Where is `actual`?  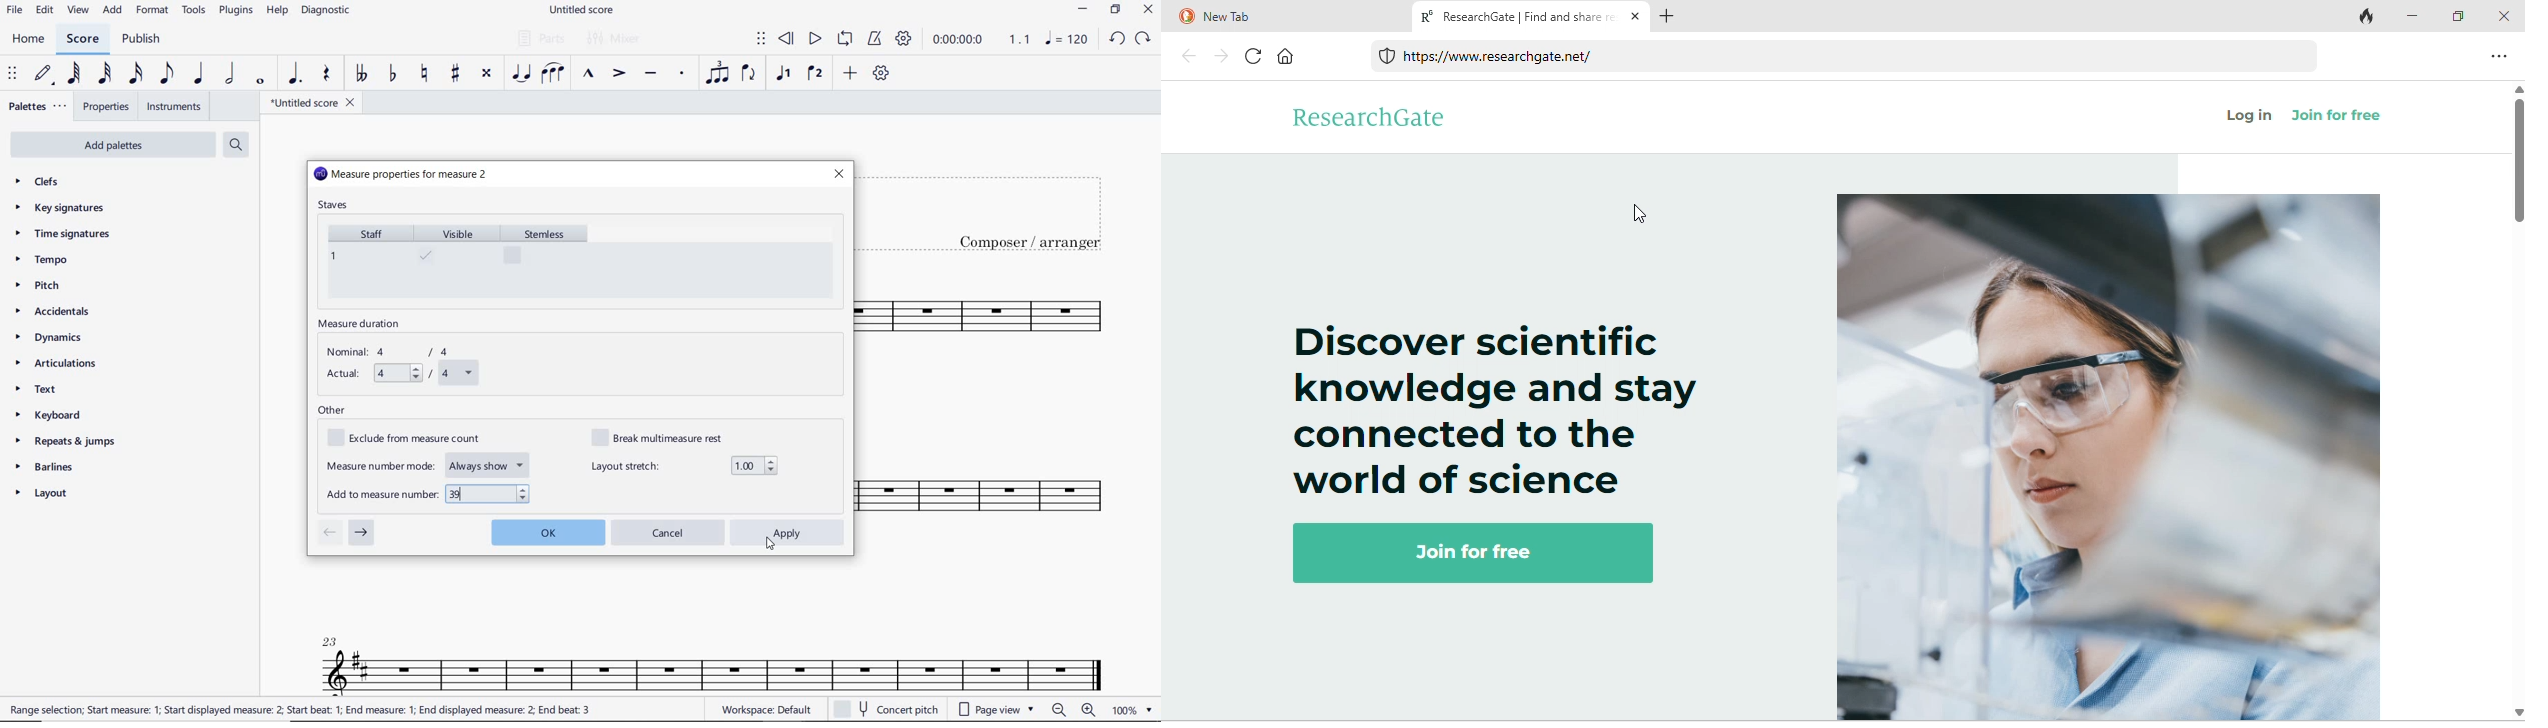
actual is located at coordinates (400, 374).